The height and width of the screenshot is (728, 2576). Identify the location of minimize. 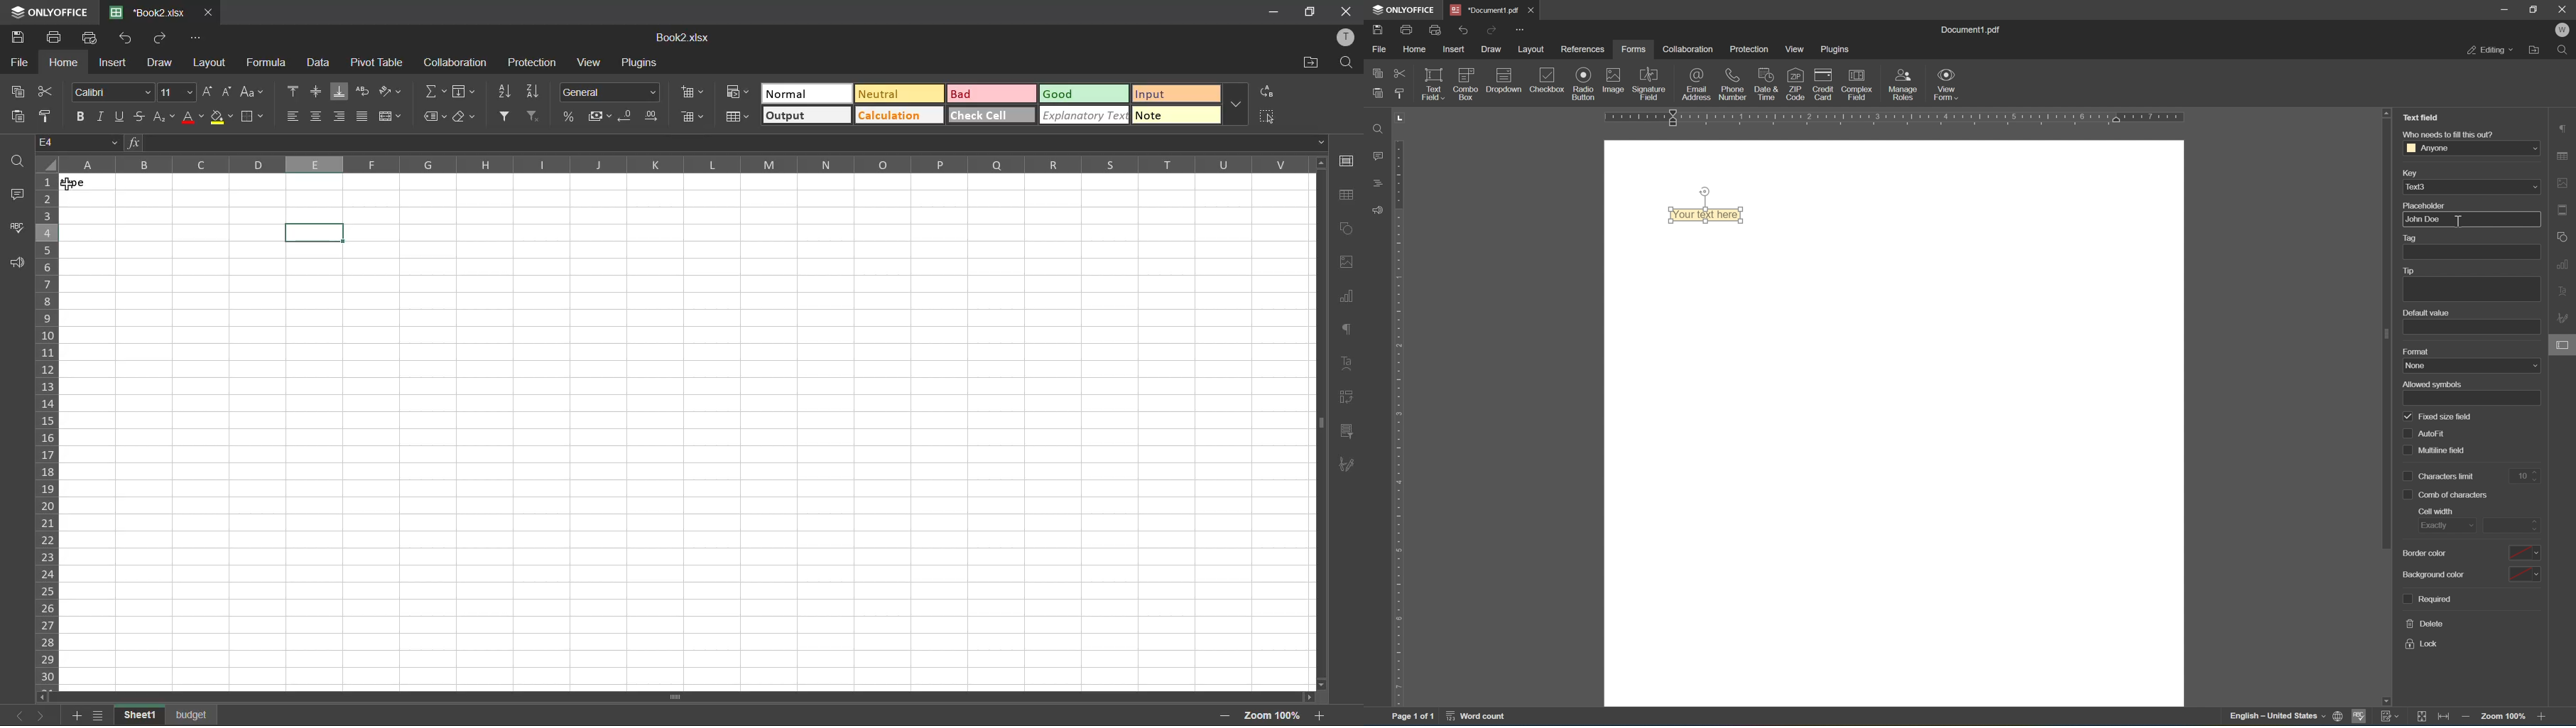
(1275, 11).